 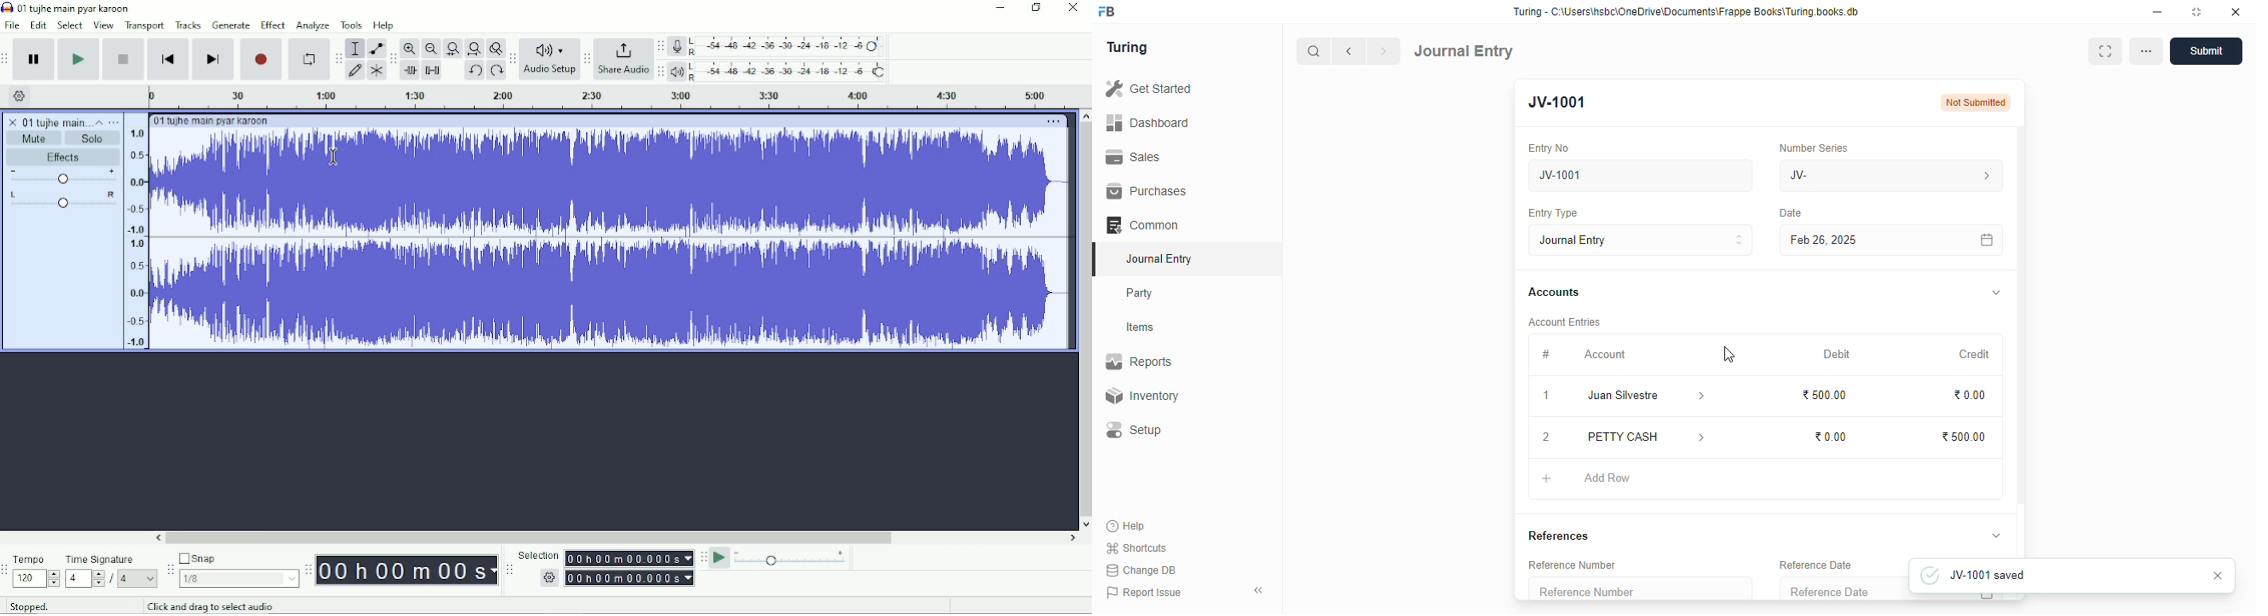 What do you see at coordinates (1700, 437) in the screenshot?
I see `account information` at bounding box center [1700, 437].